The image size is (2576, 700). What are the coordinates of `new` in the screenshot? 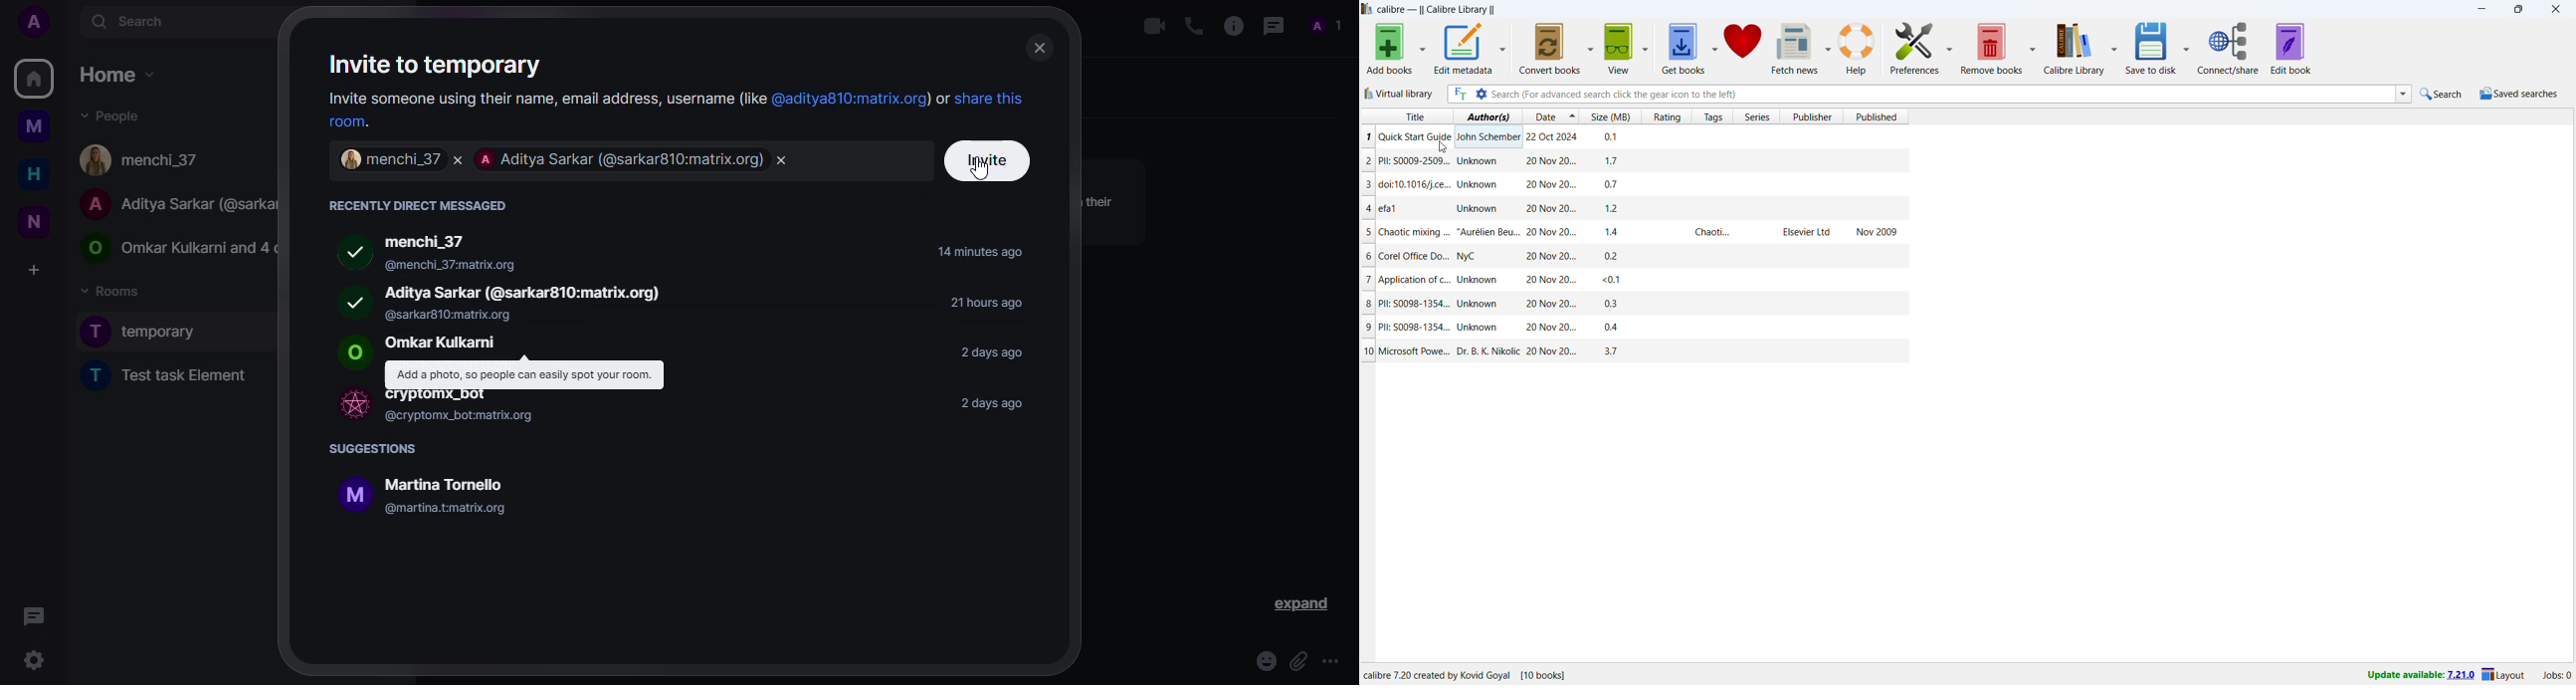 It's located at (31, 220).